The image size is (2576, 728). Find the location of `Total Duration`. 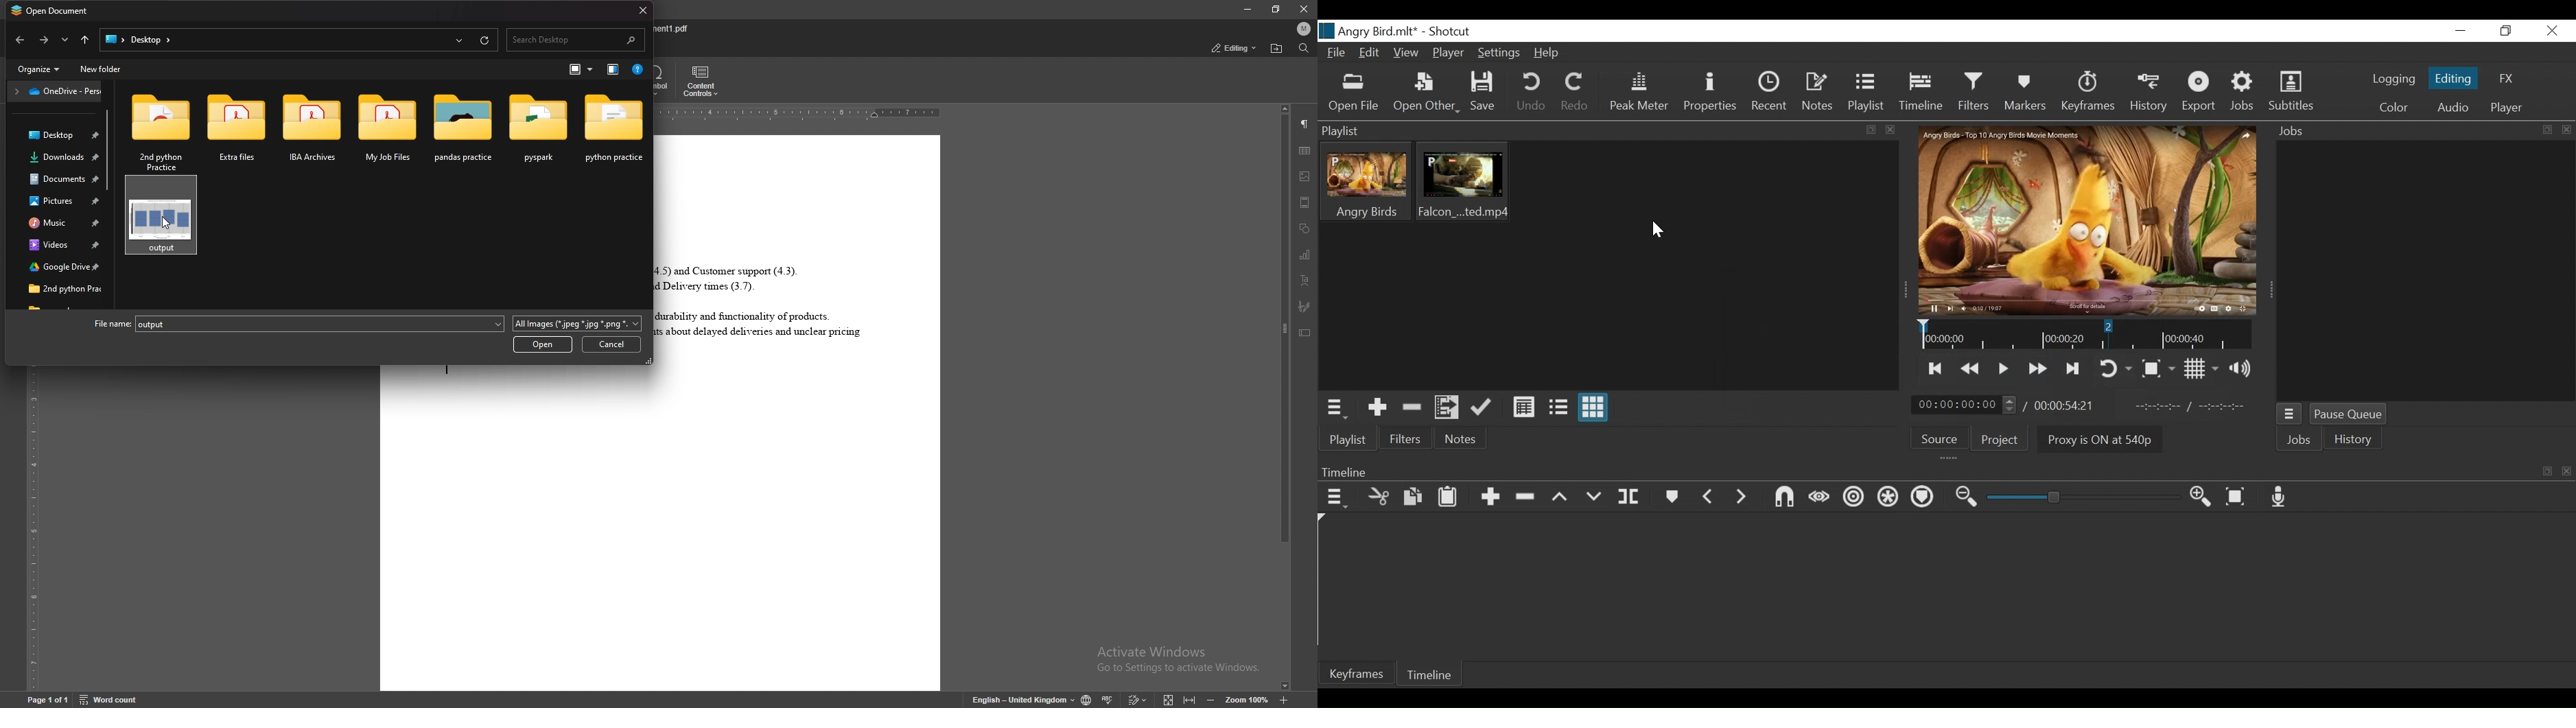

Total Duration is located at coordinates (2066, 406).